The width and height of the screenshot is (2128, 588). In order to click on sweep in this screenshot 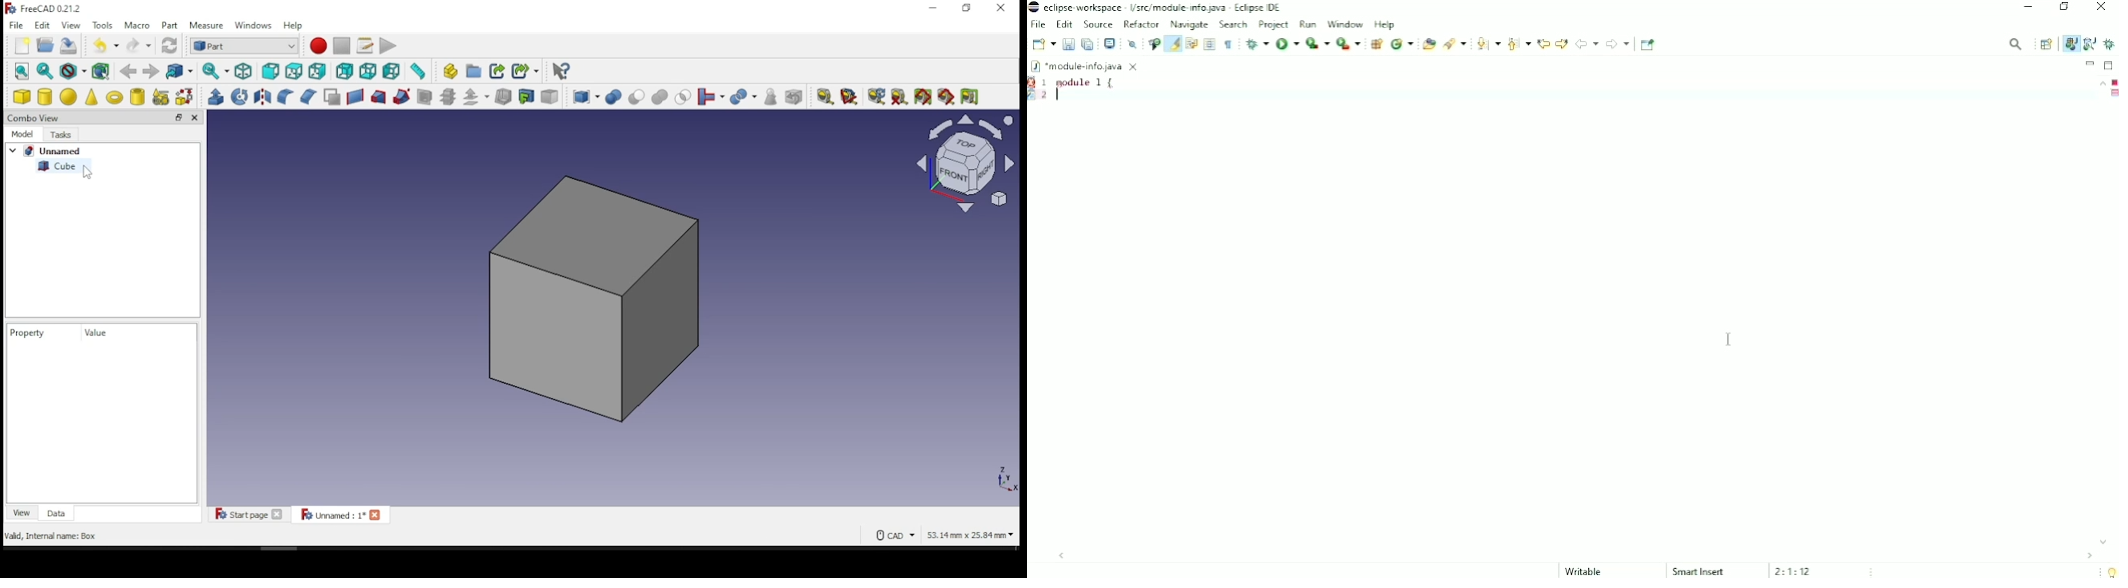, I will do `click(403, 96)`.